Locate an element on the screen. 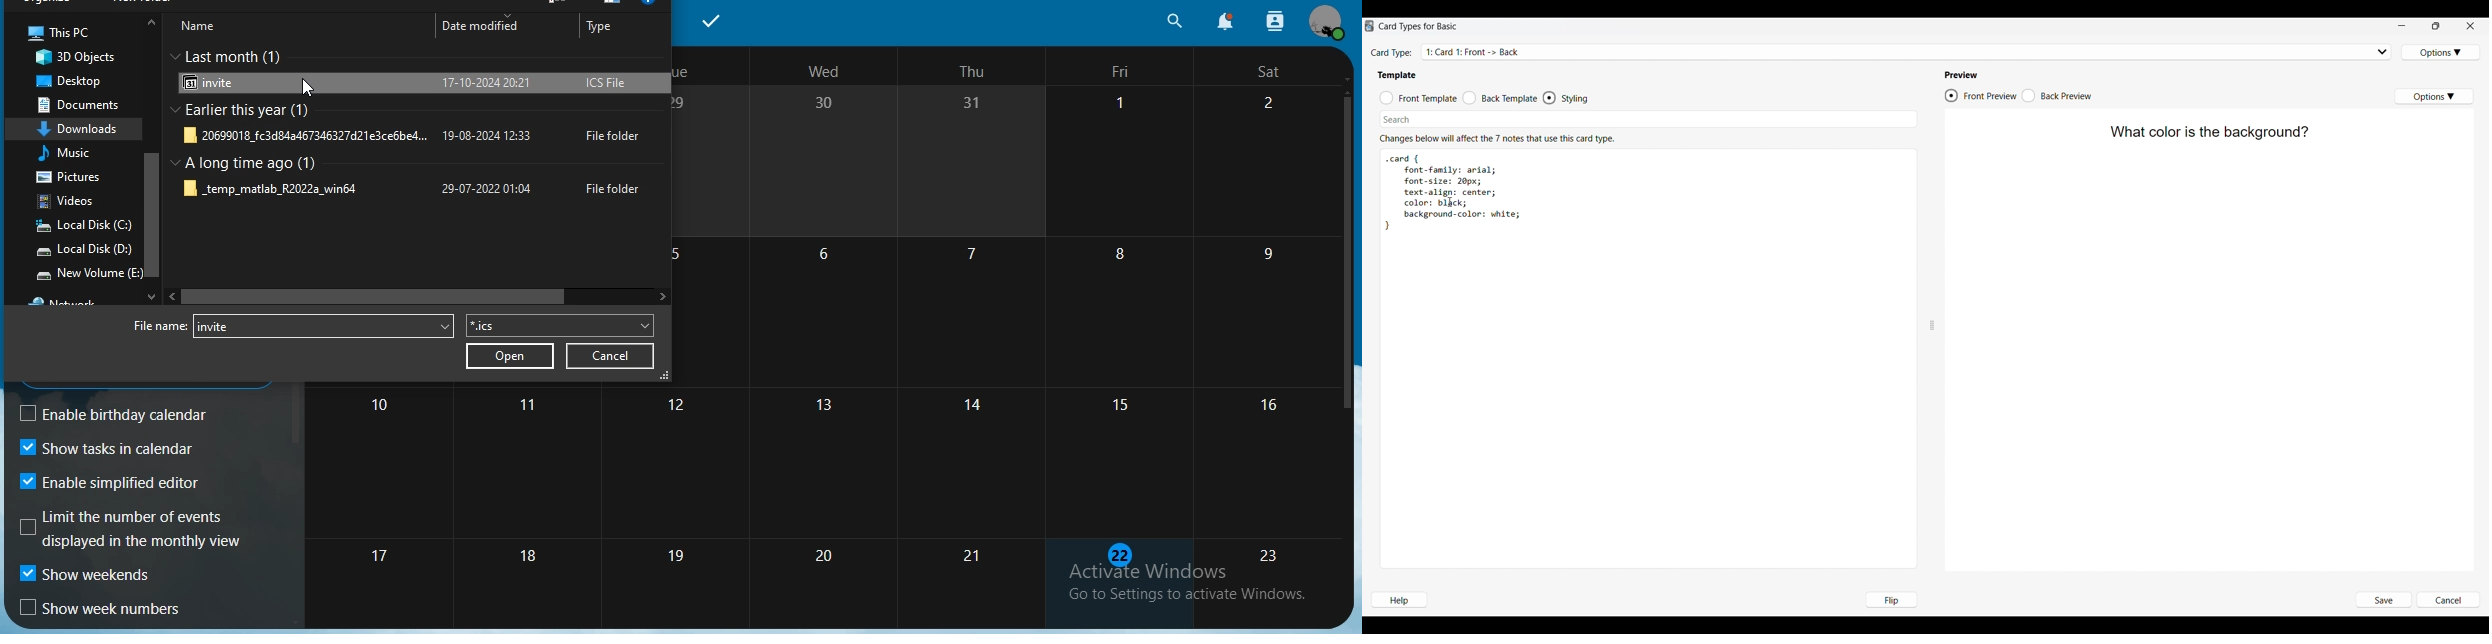 The height and width of the screenshot is (644, 2492). enable simplified editor is located at coordinates (118, 481).